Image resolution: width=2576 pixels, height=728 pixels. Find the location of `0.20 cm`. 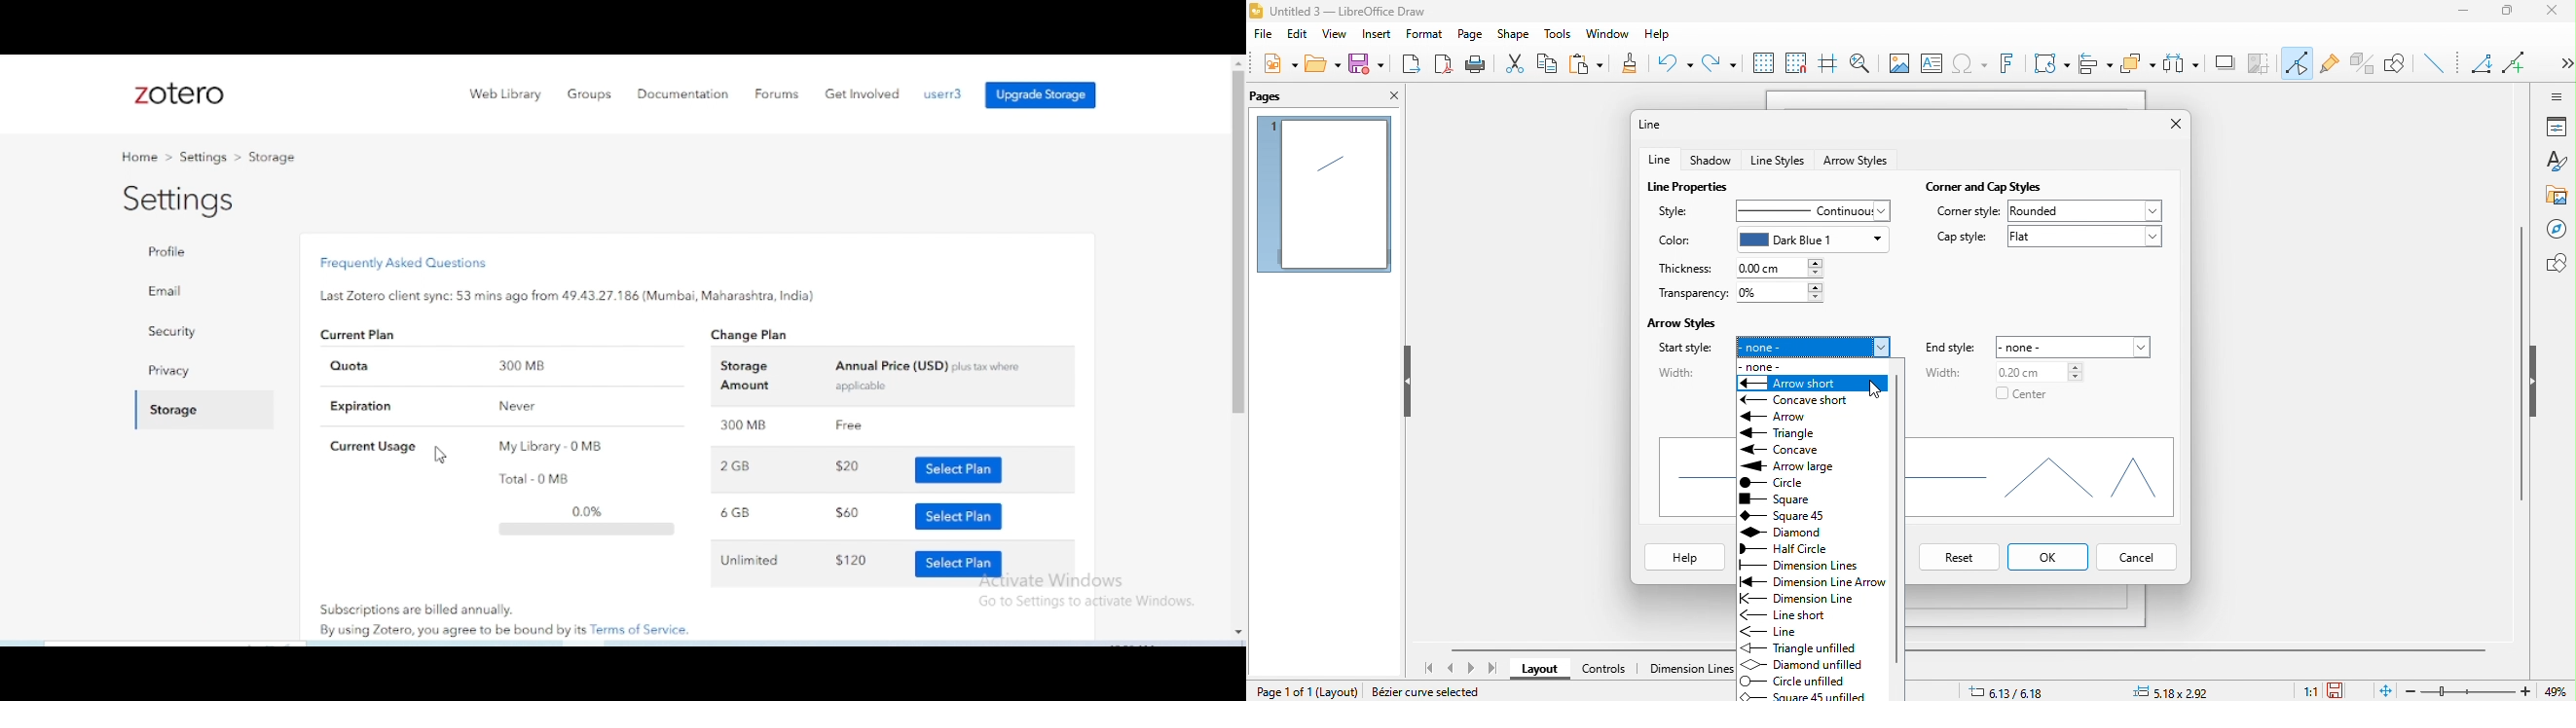

0.20 cm is located at coordinates (2031, 371).